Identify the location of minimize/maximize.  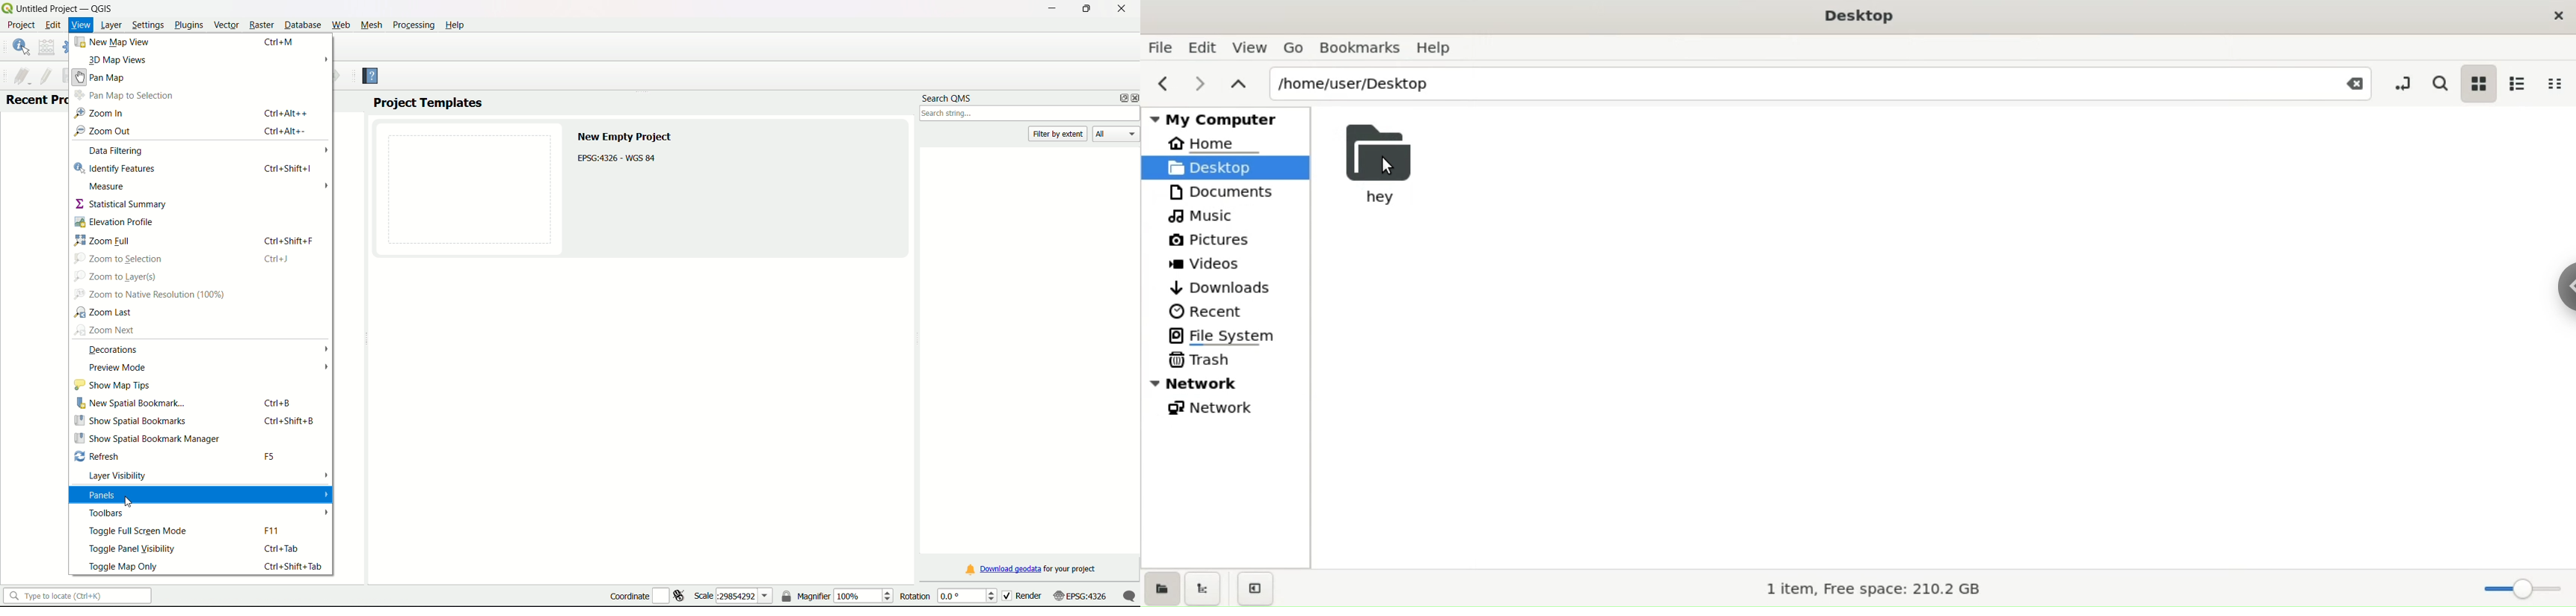
(1086, 9).